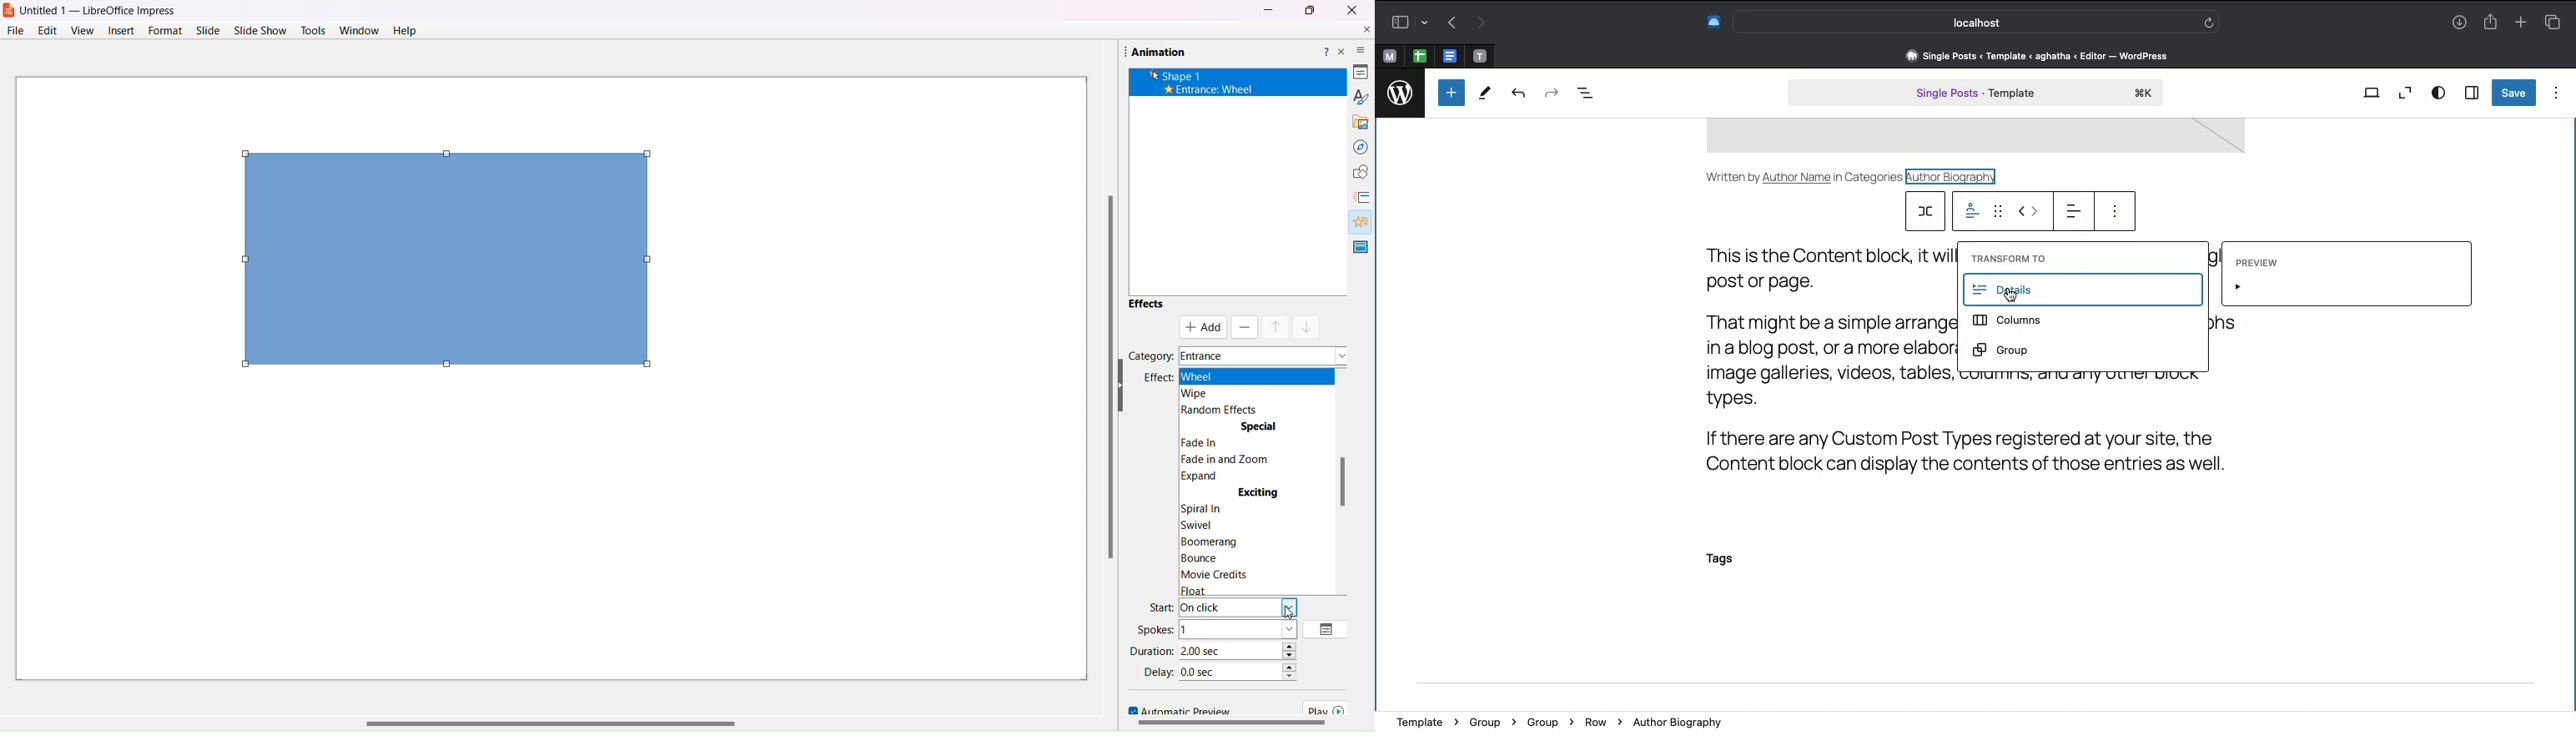 The height and width of the screenshot is (756, 2576). Describe the element at coordinates (1232, 649) in the screenshot. I see `Duration Time` at that location.